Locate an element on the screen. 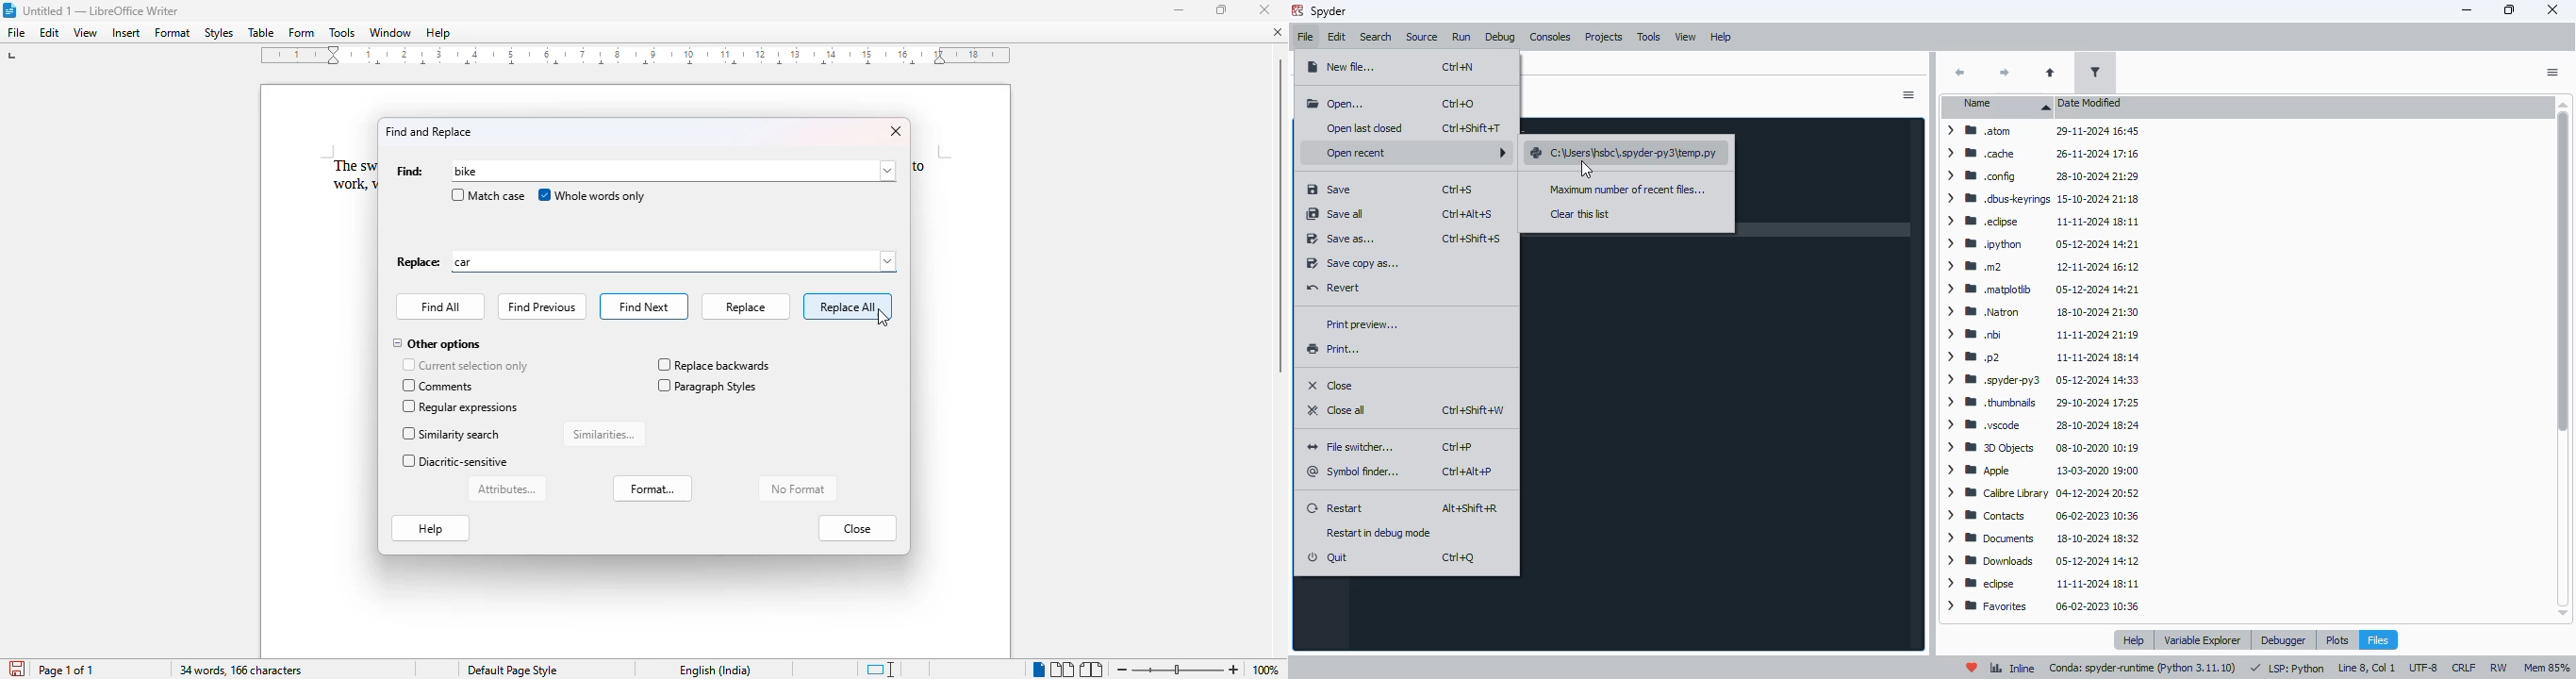  > MW cache 26-11-2024 17:16 is located at coordinates (2043, 154).